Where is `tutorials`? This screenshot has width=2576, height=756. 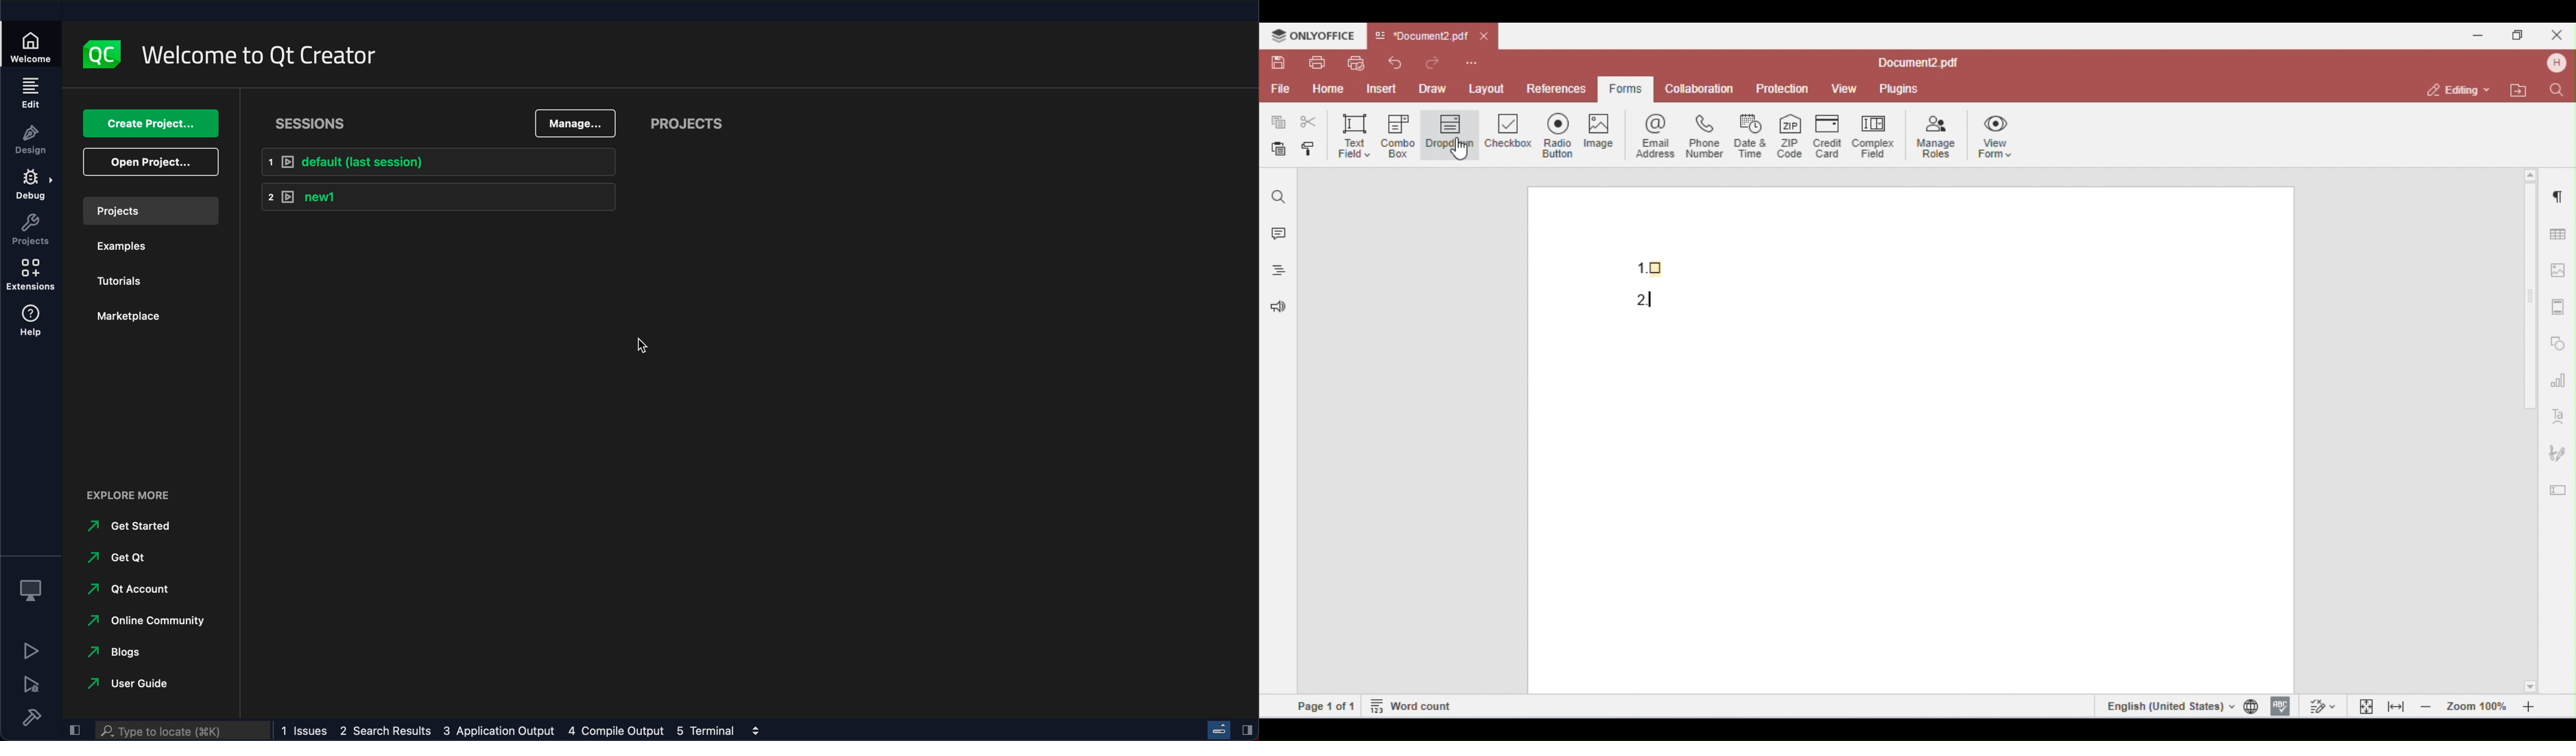 tutorials is located at coordinates (125, 283).